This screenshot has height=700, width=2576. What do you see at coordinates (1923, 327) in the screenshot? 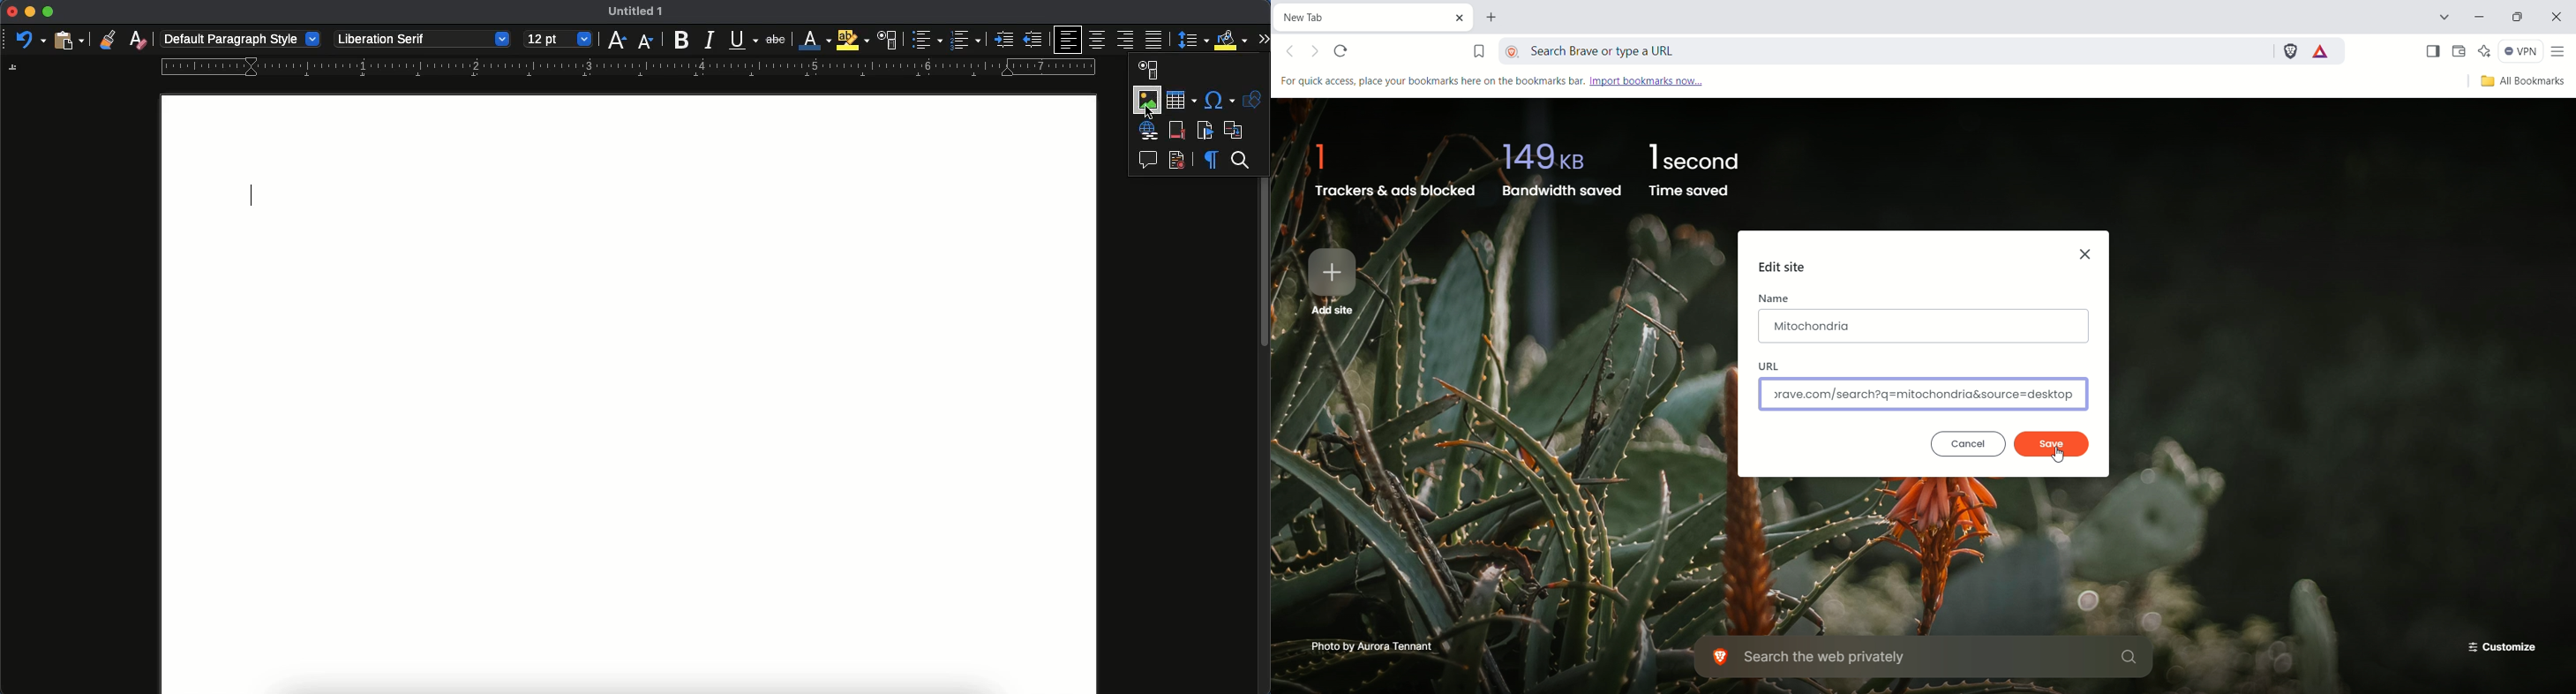
I see `mitochondria` at bounding box center [1923, 327].